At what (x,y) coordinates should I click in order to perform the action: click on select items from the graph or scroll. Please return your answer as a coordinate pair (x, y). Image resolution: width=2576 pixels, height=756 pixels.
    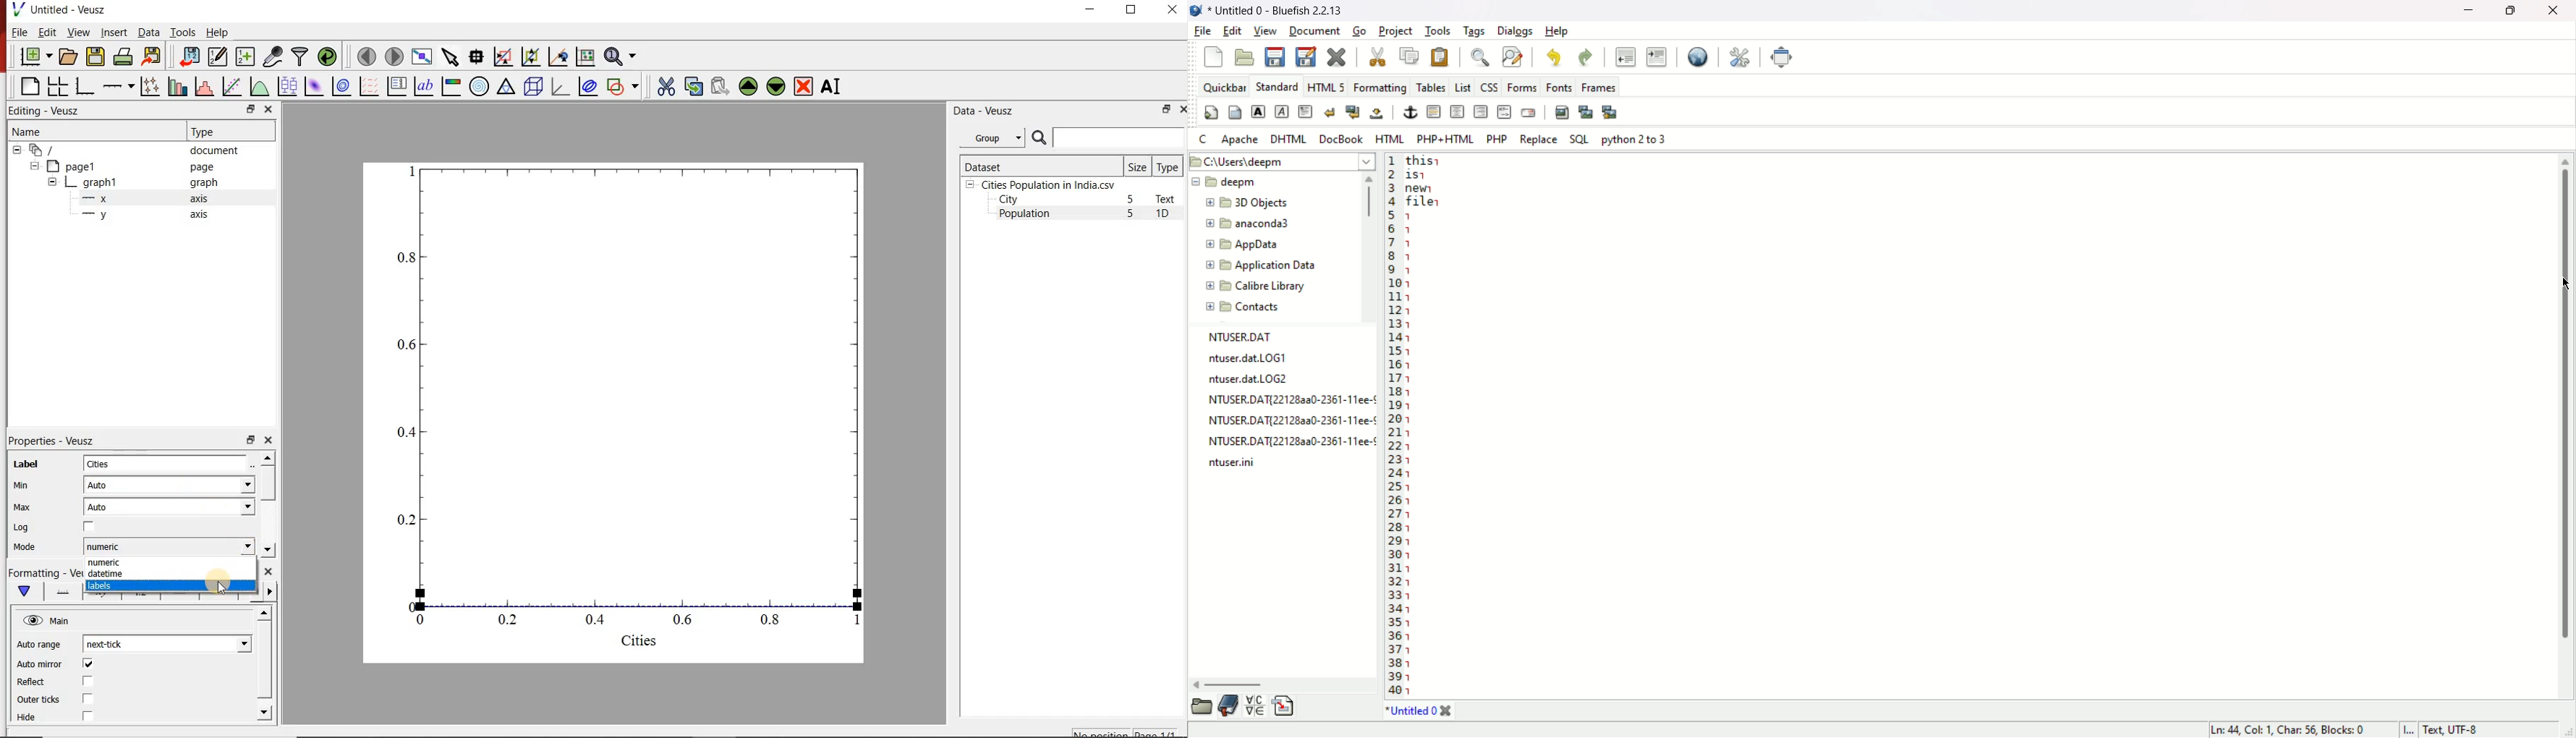
    Looking at the image, I should click on (450, 56).